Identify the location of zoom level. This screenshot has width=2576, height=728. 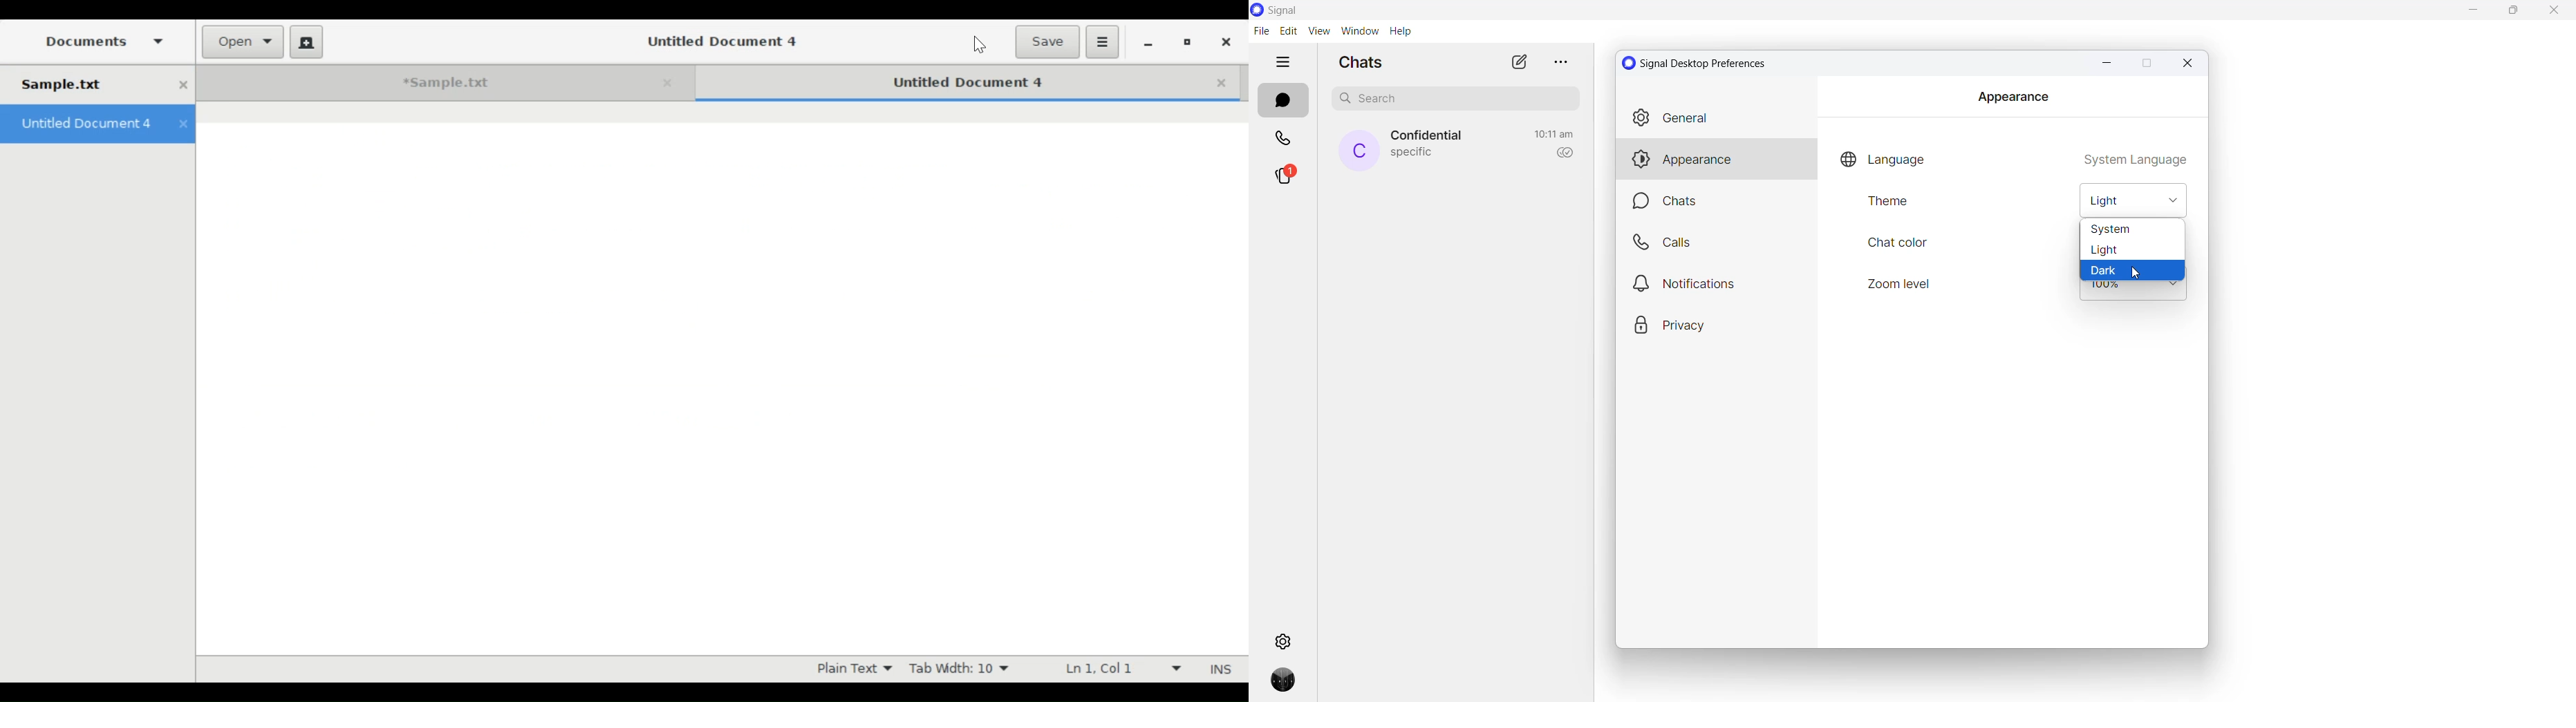
(2133, 293).